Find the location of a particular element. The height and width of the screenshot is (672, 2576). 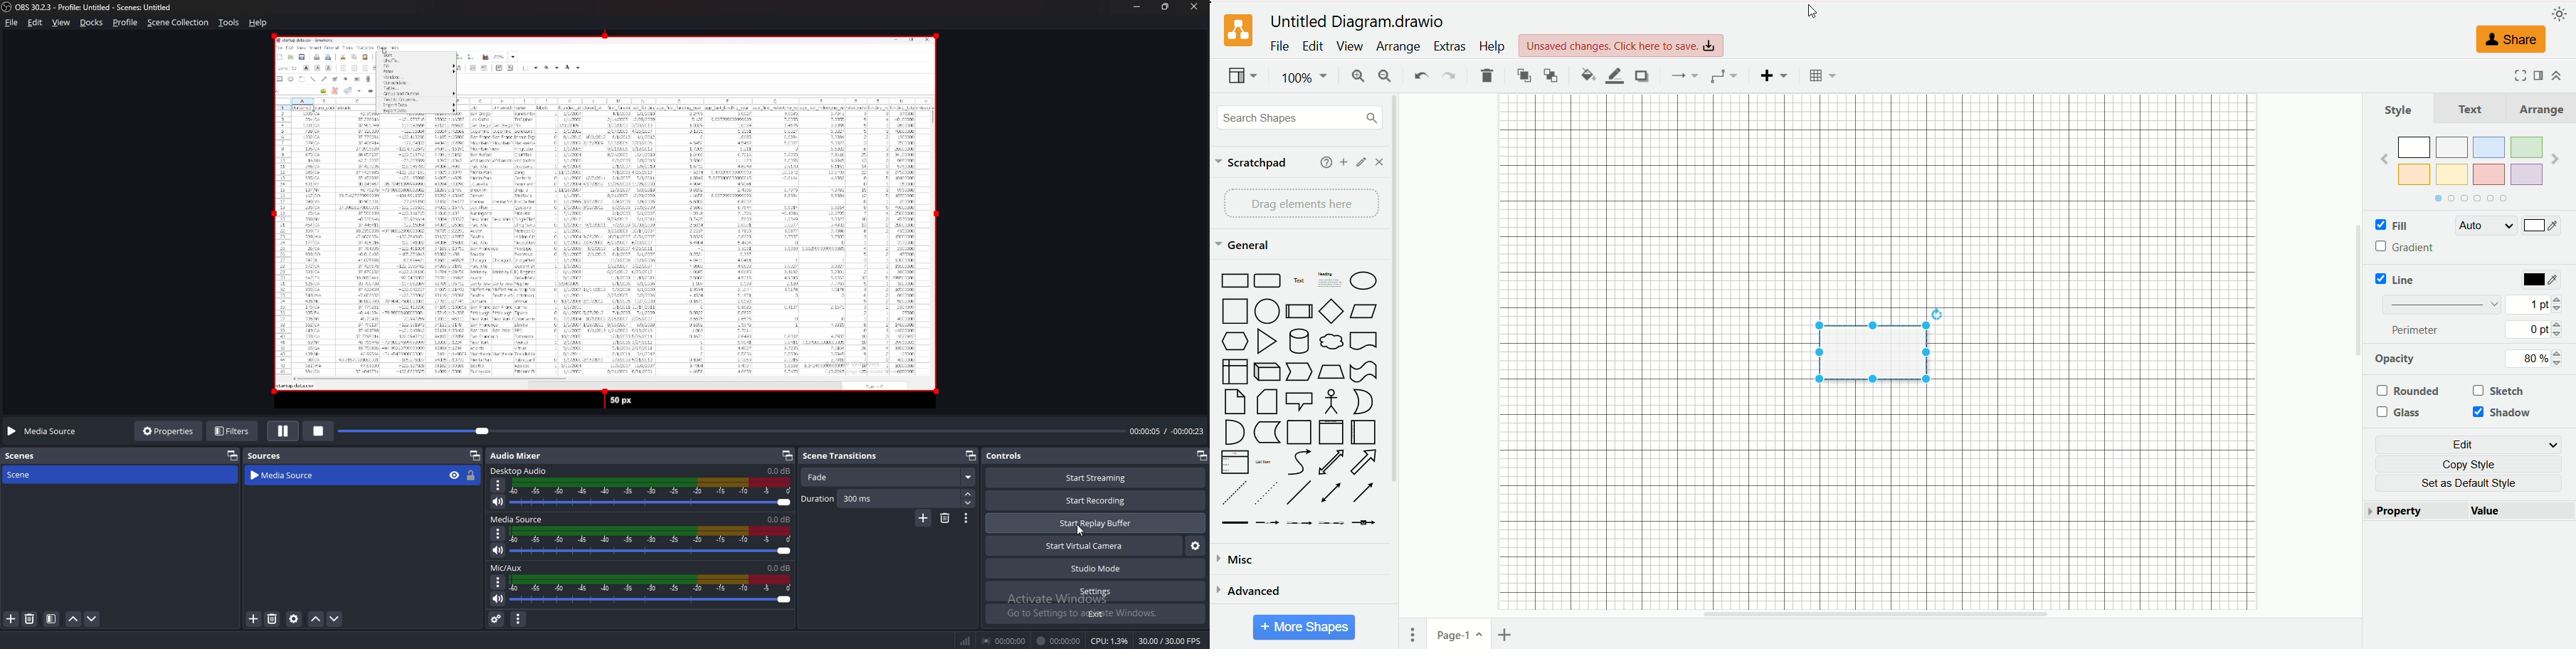

cursor is located at coordinates (1078, 531).